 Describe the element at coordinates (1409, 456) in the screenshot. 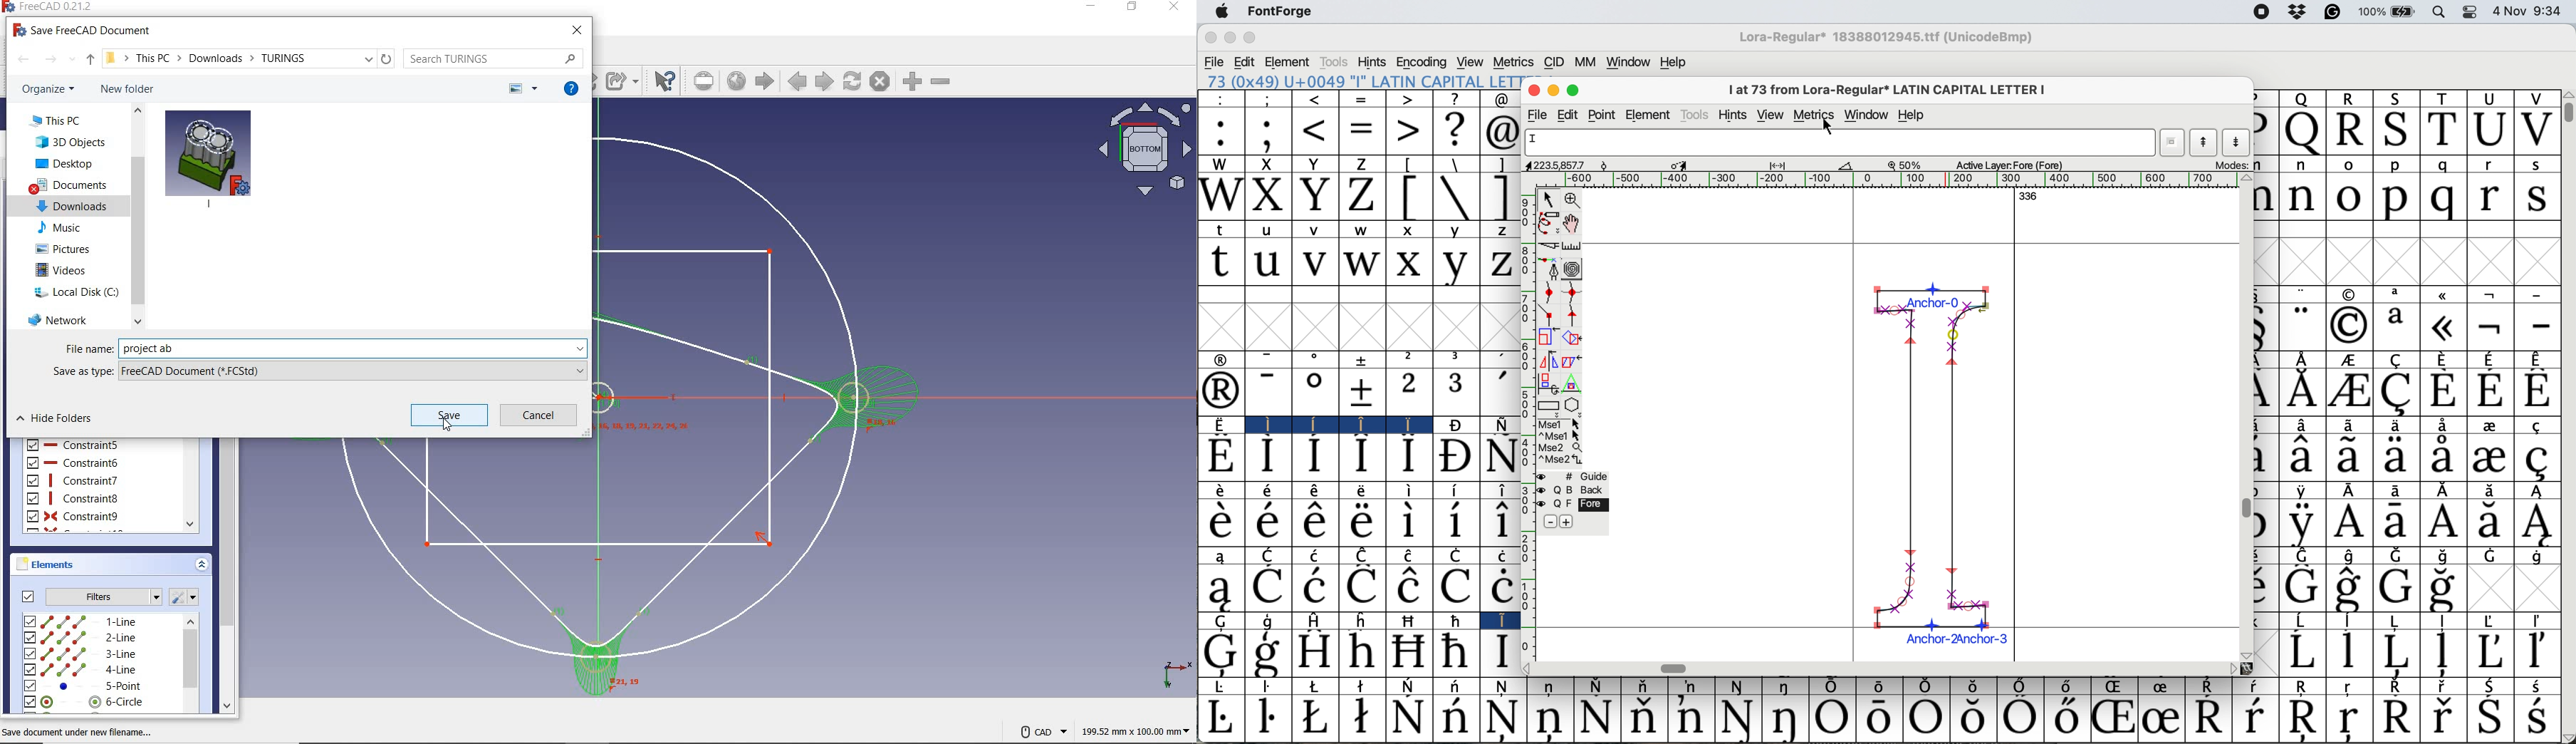

I see `Symbol` at that location.